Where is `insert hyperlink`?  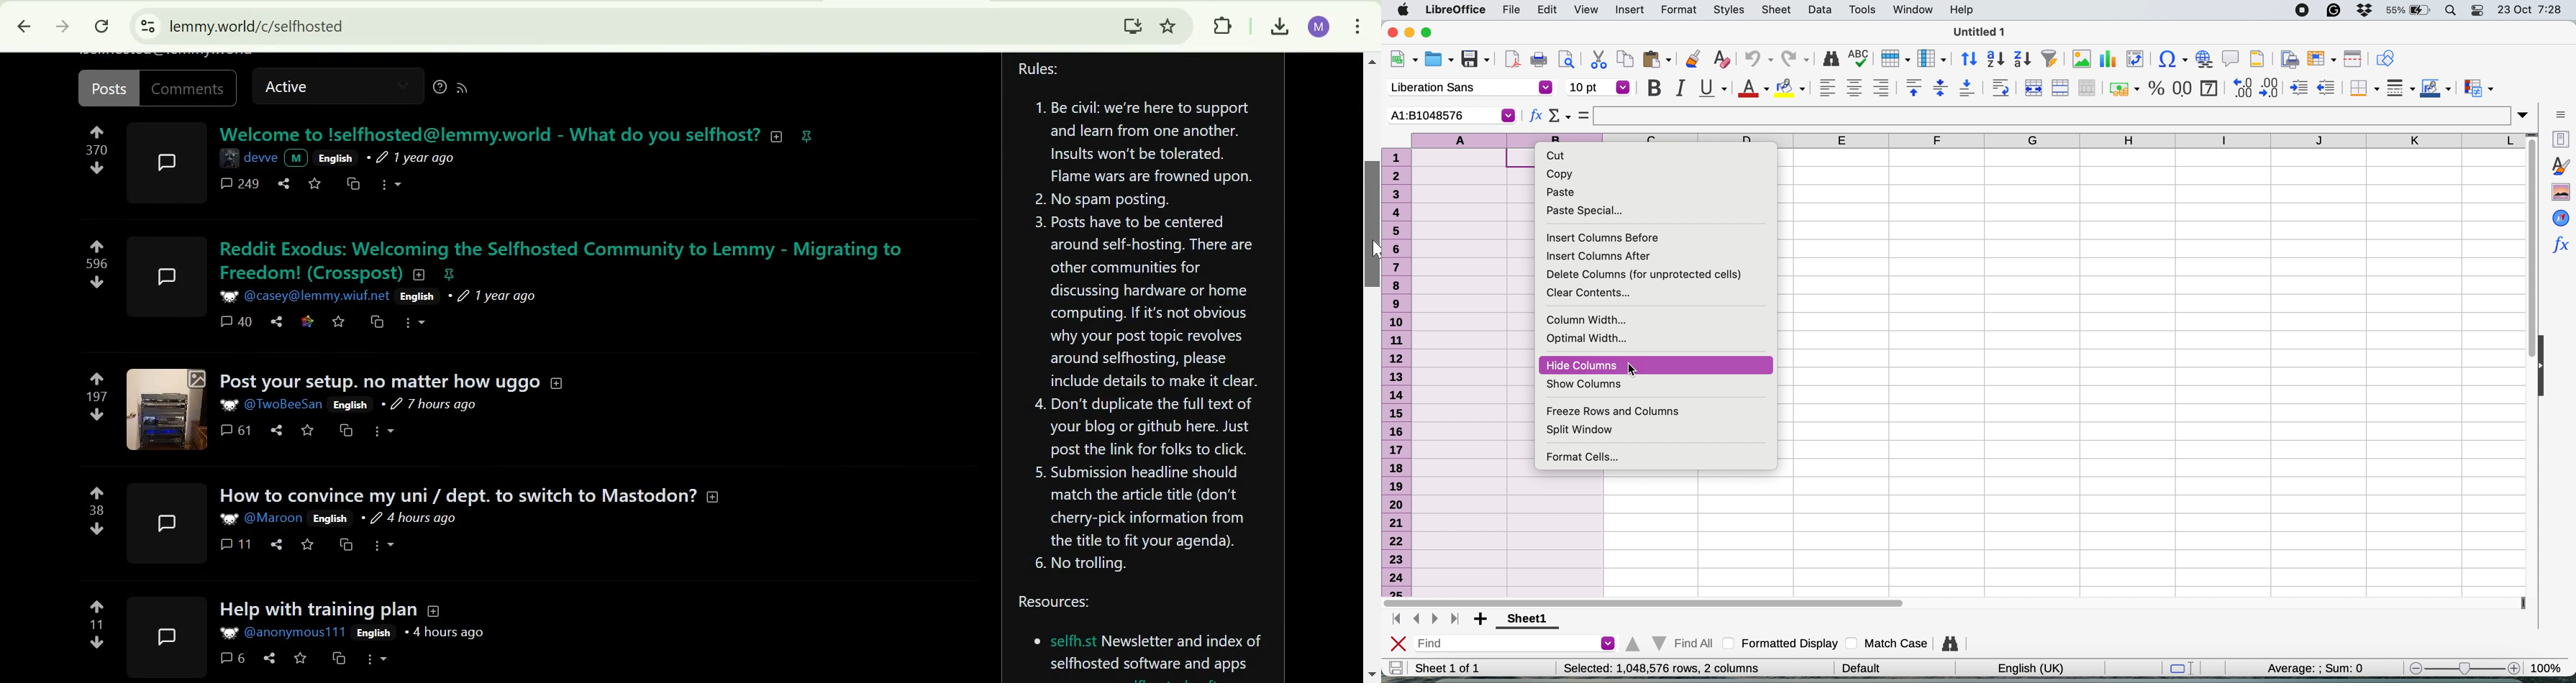
insert hyperlink is located at coordinates (2204, 59).